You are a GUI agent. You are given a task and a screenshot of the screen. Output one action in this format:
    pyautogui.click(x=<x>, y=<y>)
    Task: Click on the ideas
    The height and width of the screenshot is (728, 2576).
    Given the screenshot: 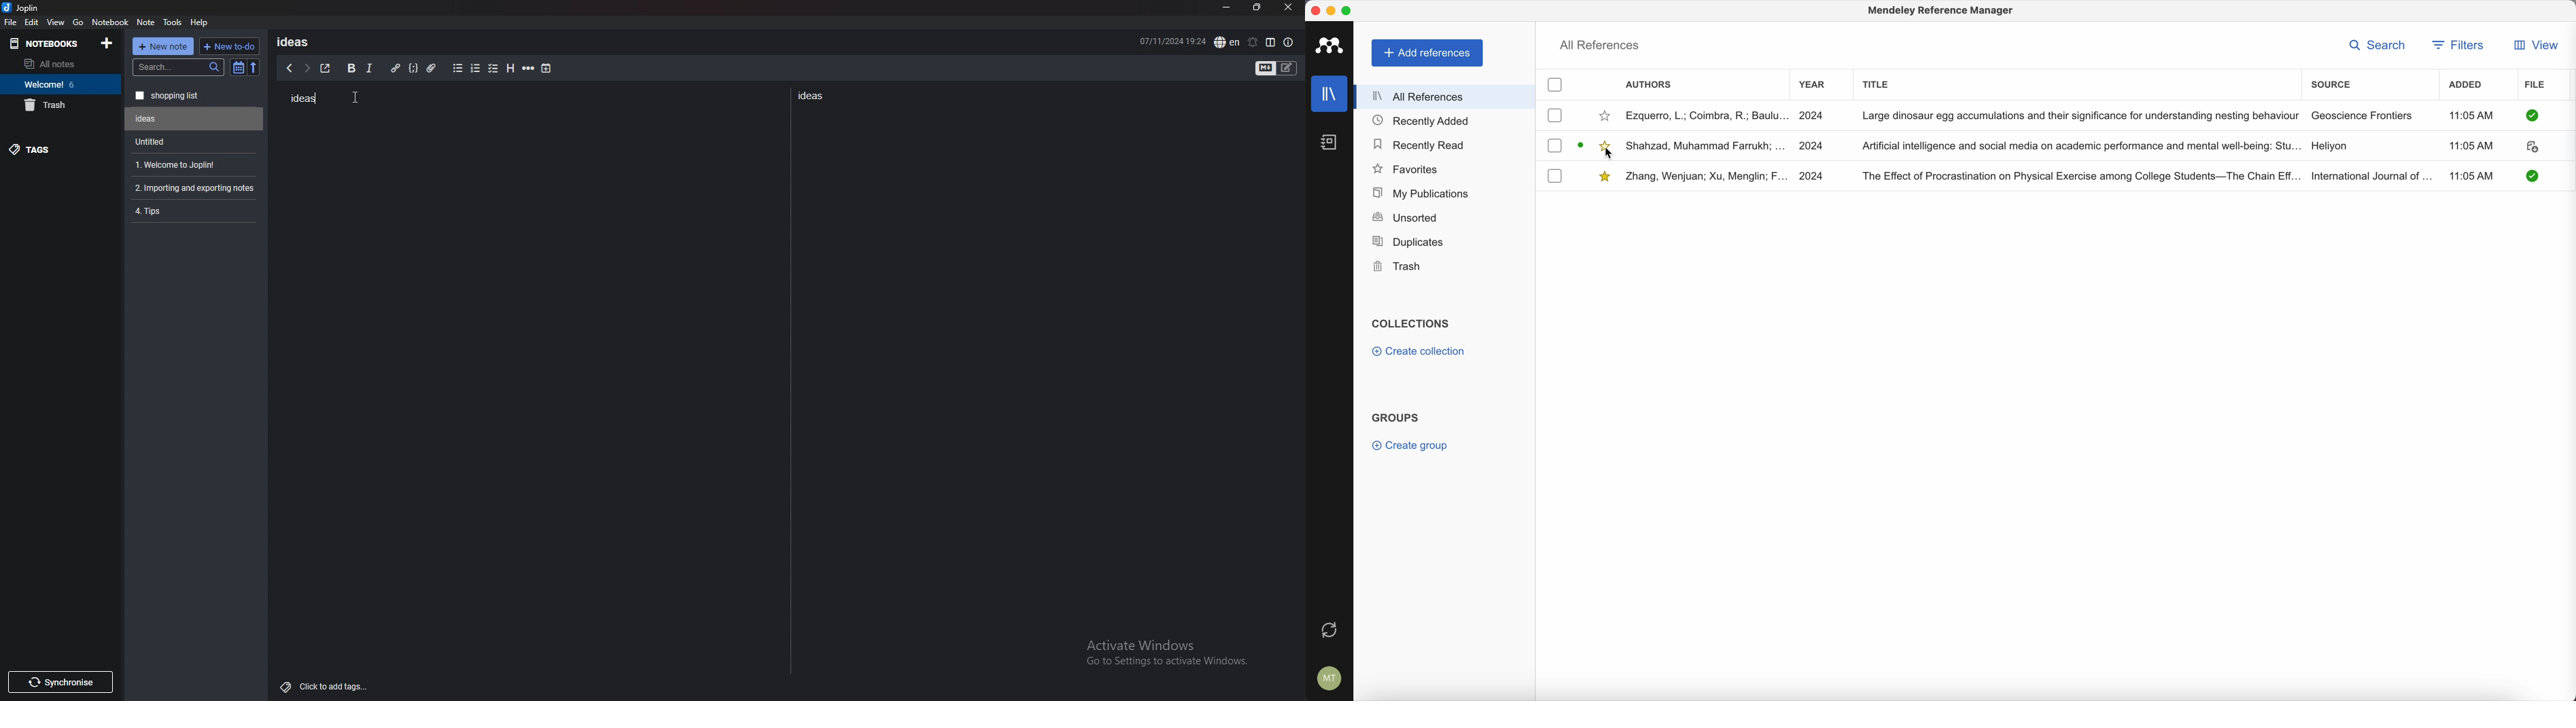 What is the action you would take?
    pyautogui.click(x=814, y=95)
    